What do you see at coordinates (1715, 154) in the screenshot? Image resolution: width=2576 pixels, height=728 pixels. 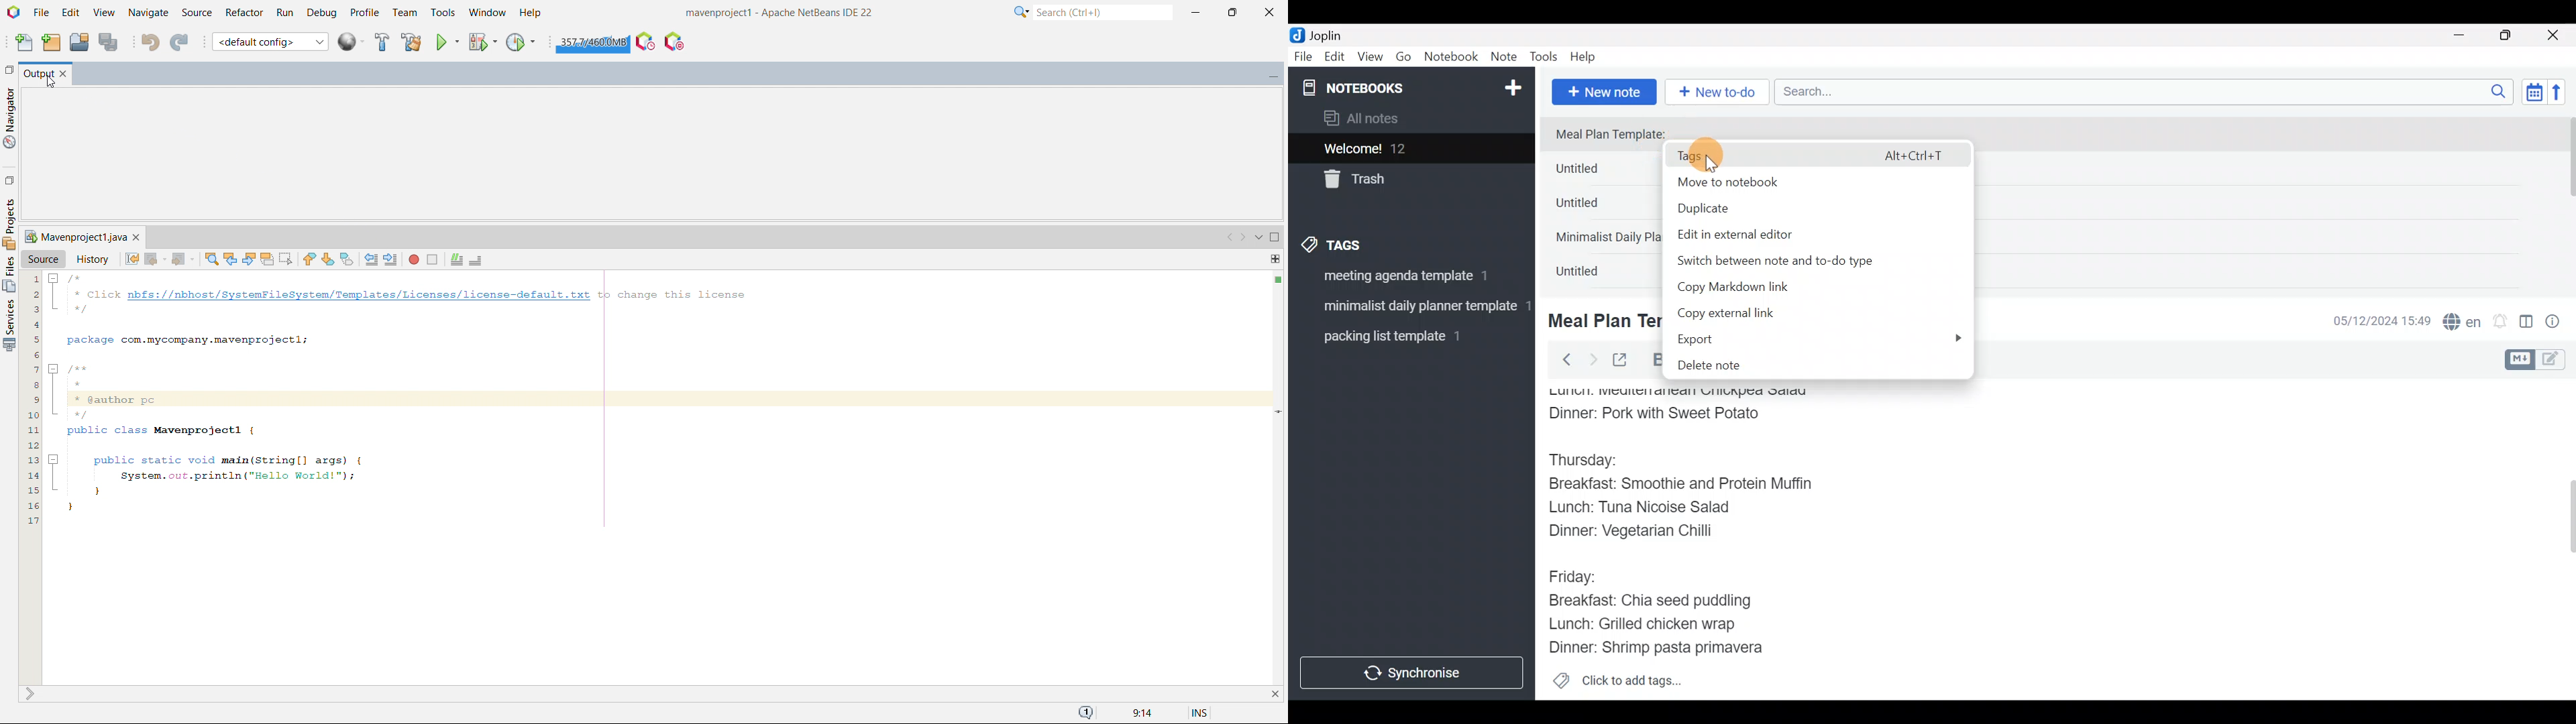 I see `Cursor` at bounding box center [1715, 154].